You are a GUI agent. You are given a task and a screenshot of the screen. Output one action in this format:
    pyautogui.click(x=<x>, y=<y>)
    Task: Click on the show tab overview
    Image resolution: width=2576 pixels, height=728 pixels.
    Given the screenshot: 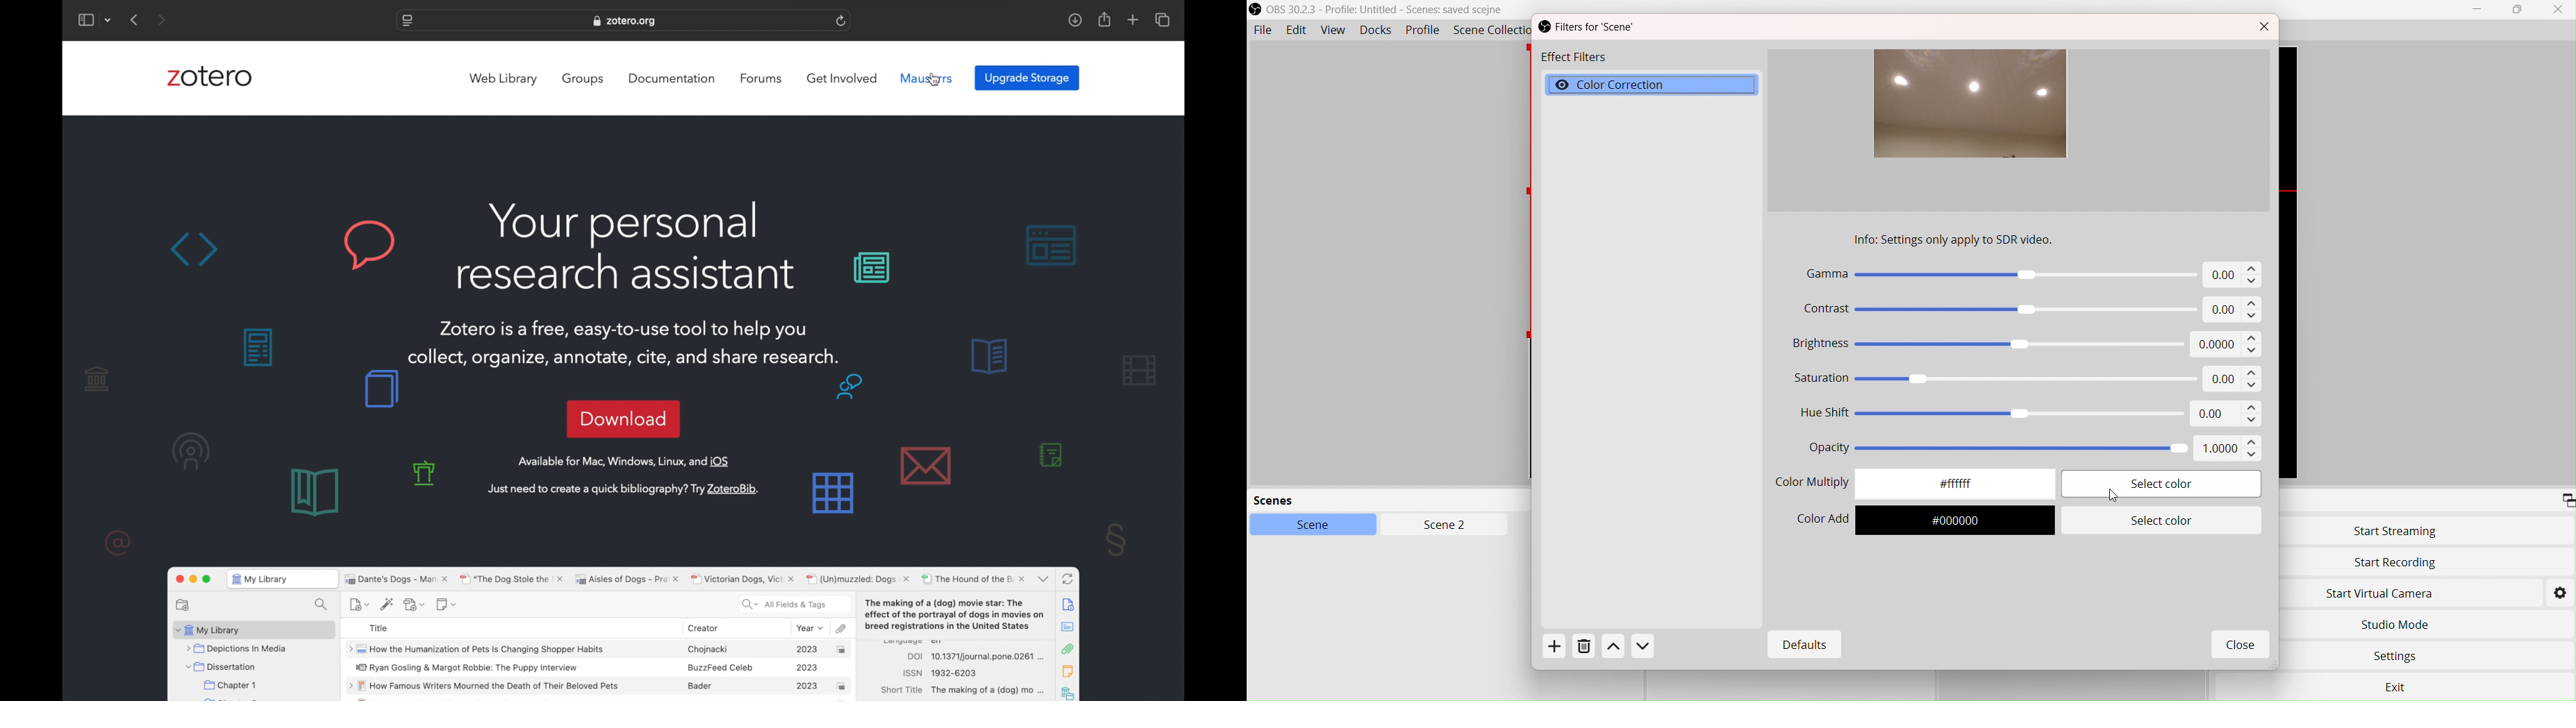 What is the action you would take?
    pyautogui.click(x=1163, y=19)
    